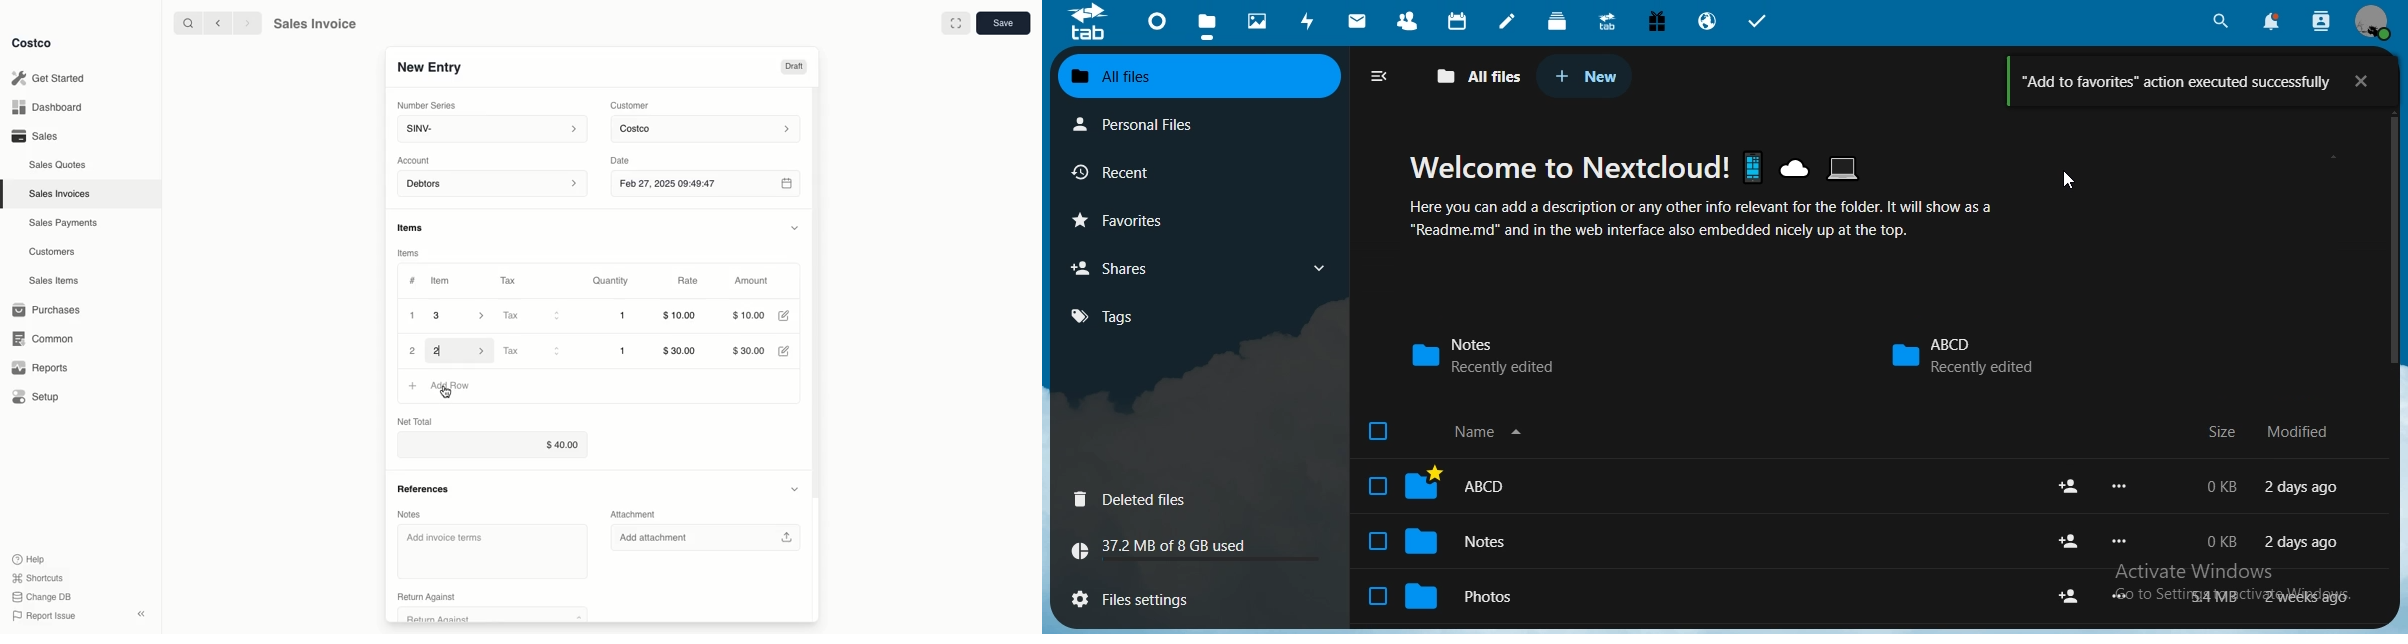 This screenshot has width=2408, height=644. What do you see at coordinates (1359, 20) in the screenshot?
I see `mail` at bounding box center [1359, 20].